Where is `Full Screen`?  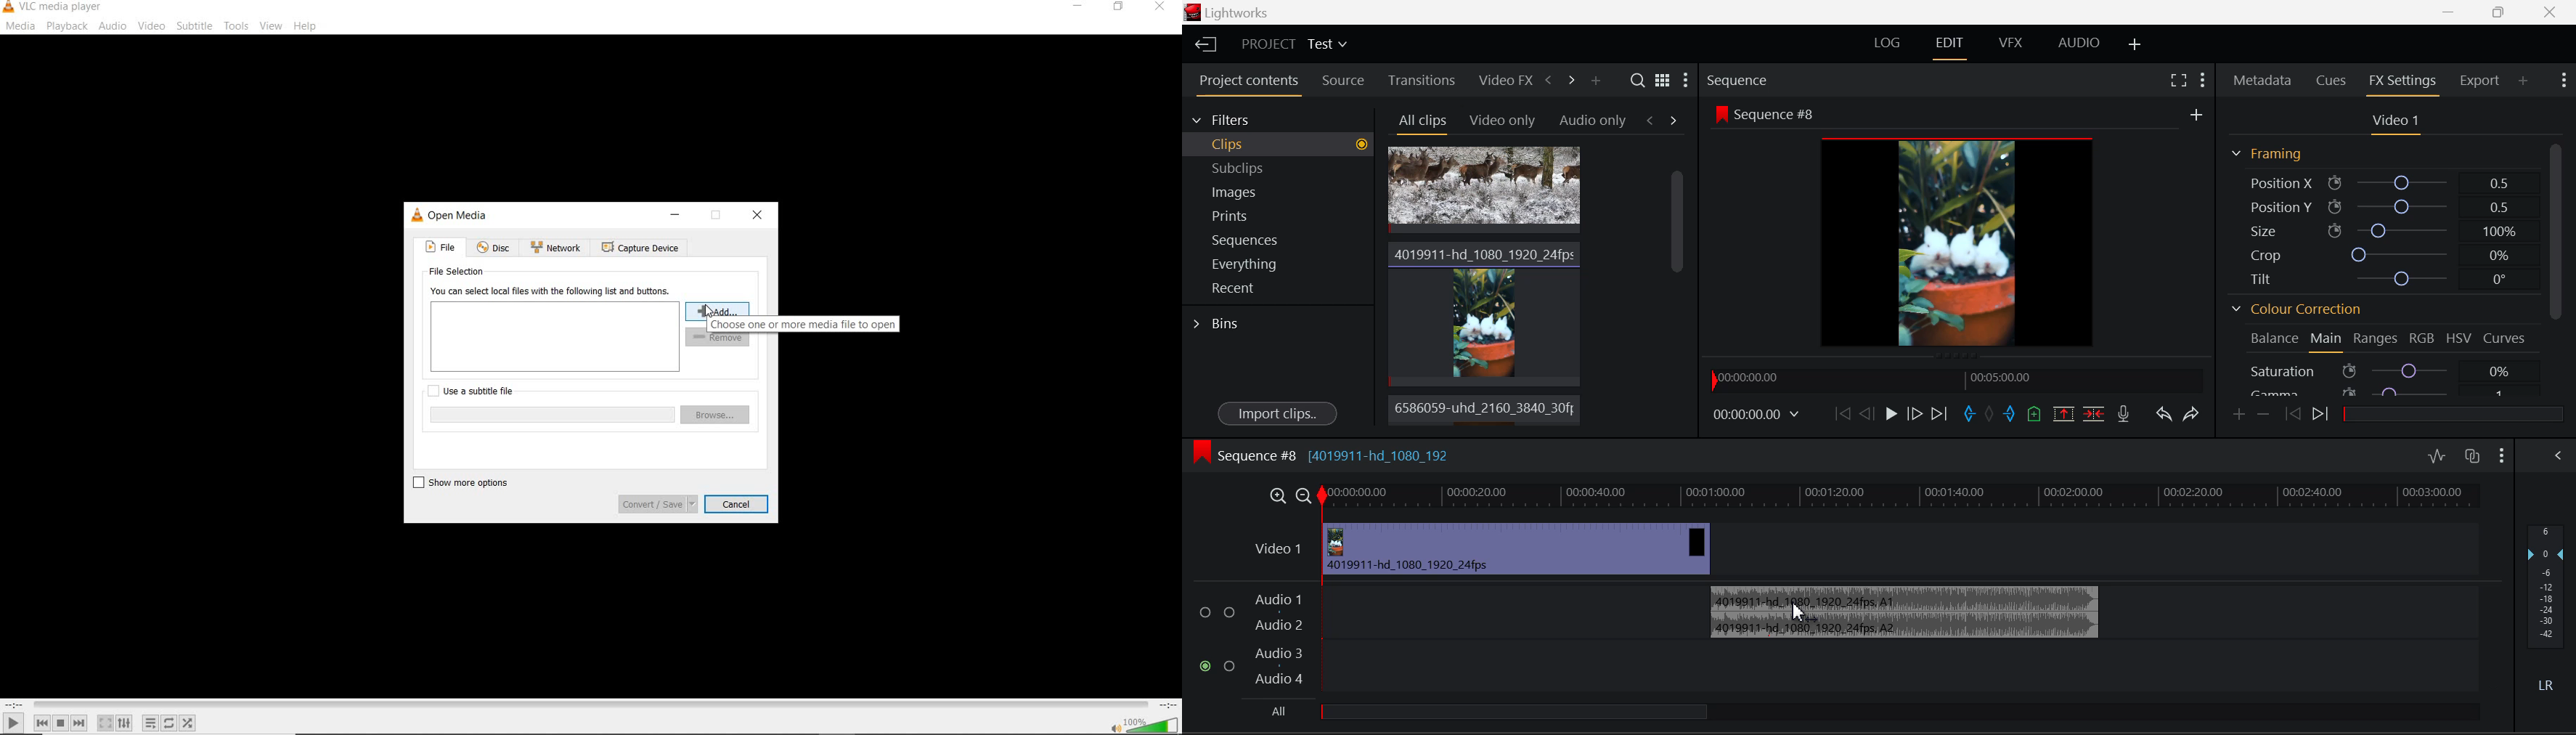
Full Screen is located at coordinates (2177, 79).